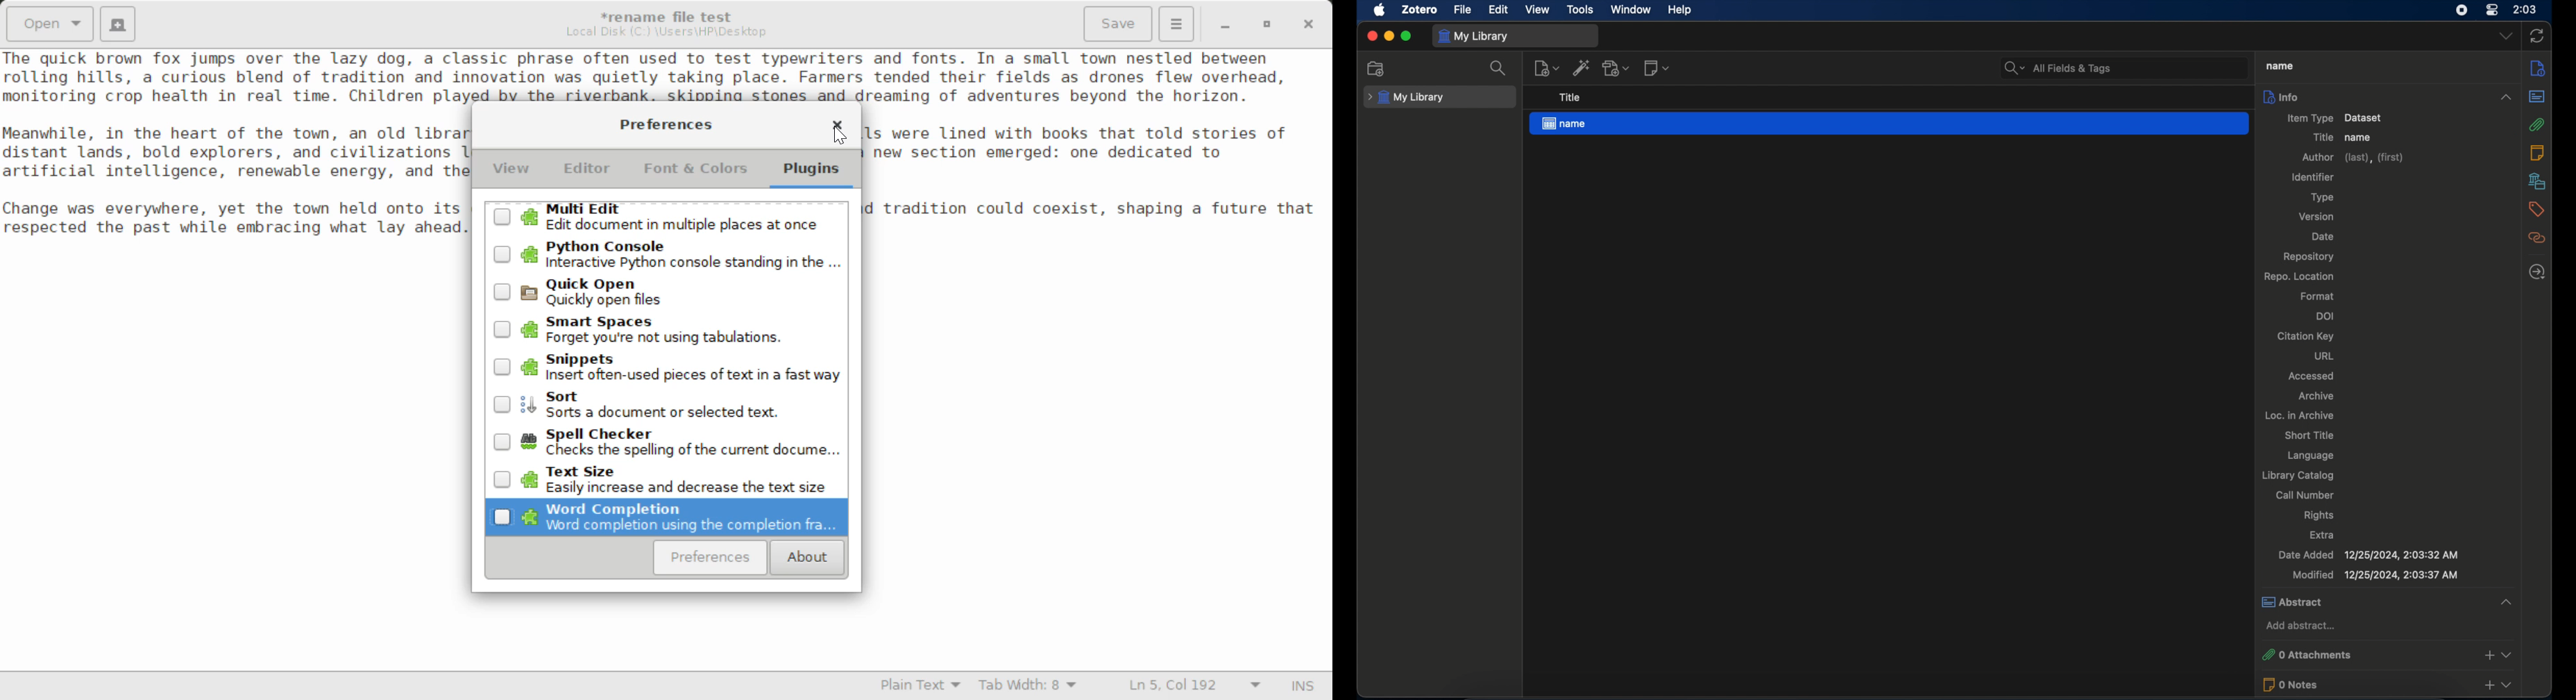 Image resolution: width=2576 pixels, height=700 pixels. What do you see at coordinates (1498, 10) in the screenshot?
I see `edit` at bounding box center [1498, 10].